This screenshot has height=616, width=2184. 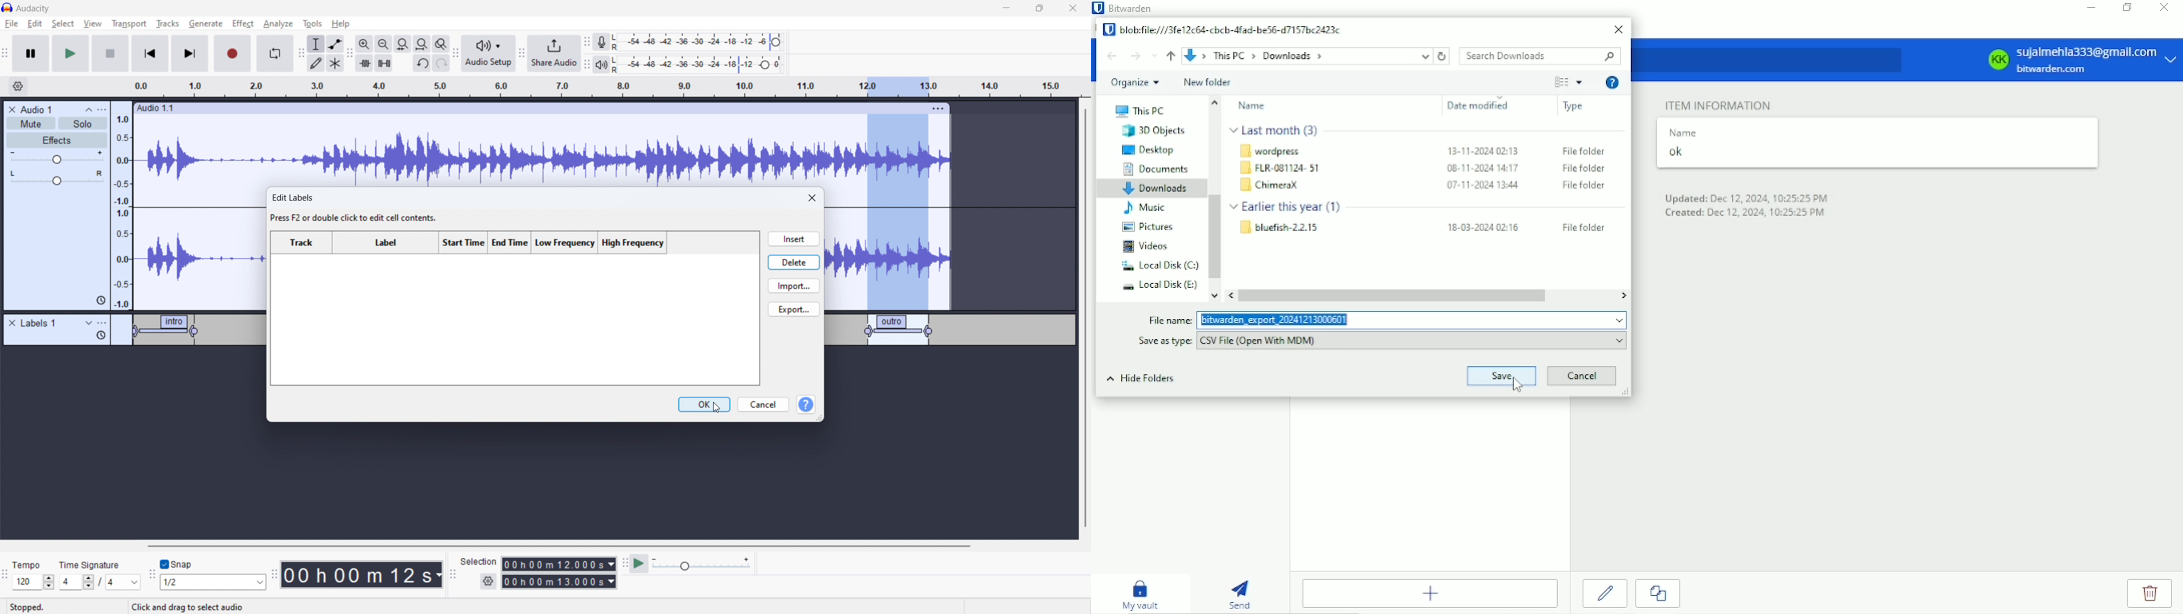 What do you see at coordinates (705, 404) in the screenshot?
I see `ok` at bounding box center [705, 404].